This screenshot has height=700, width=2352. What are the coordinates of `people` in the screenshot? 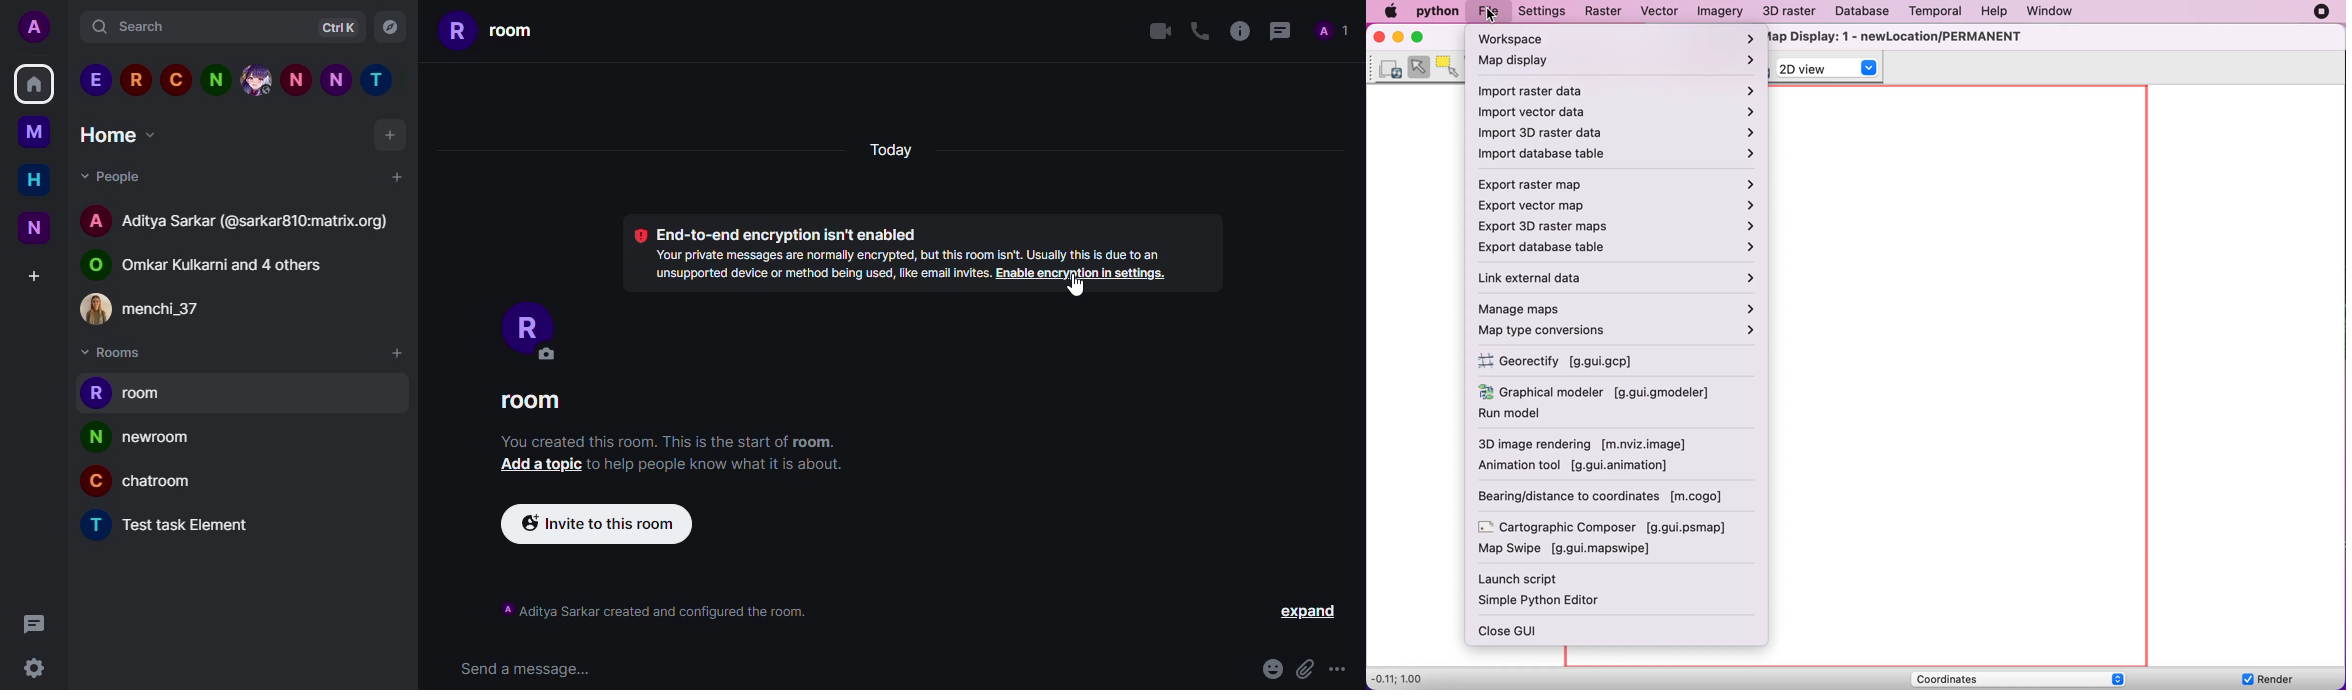 It's located at (1335, 32).